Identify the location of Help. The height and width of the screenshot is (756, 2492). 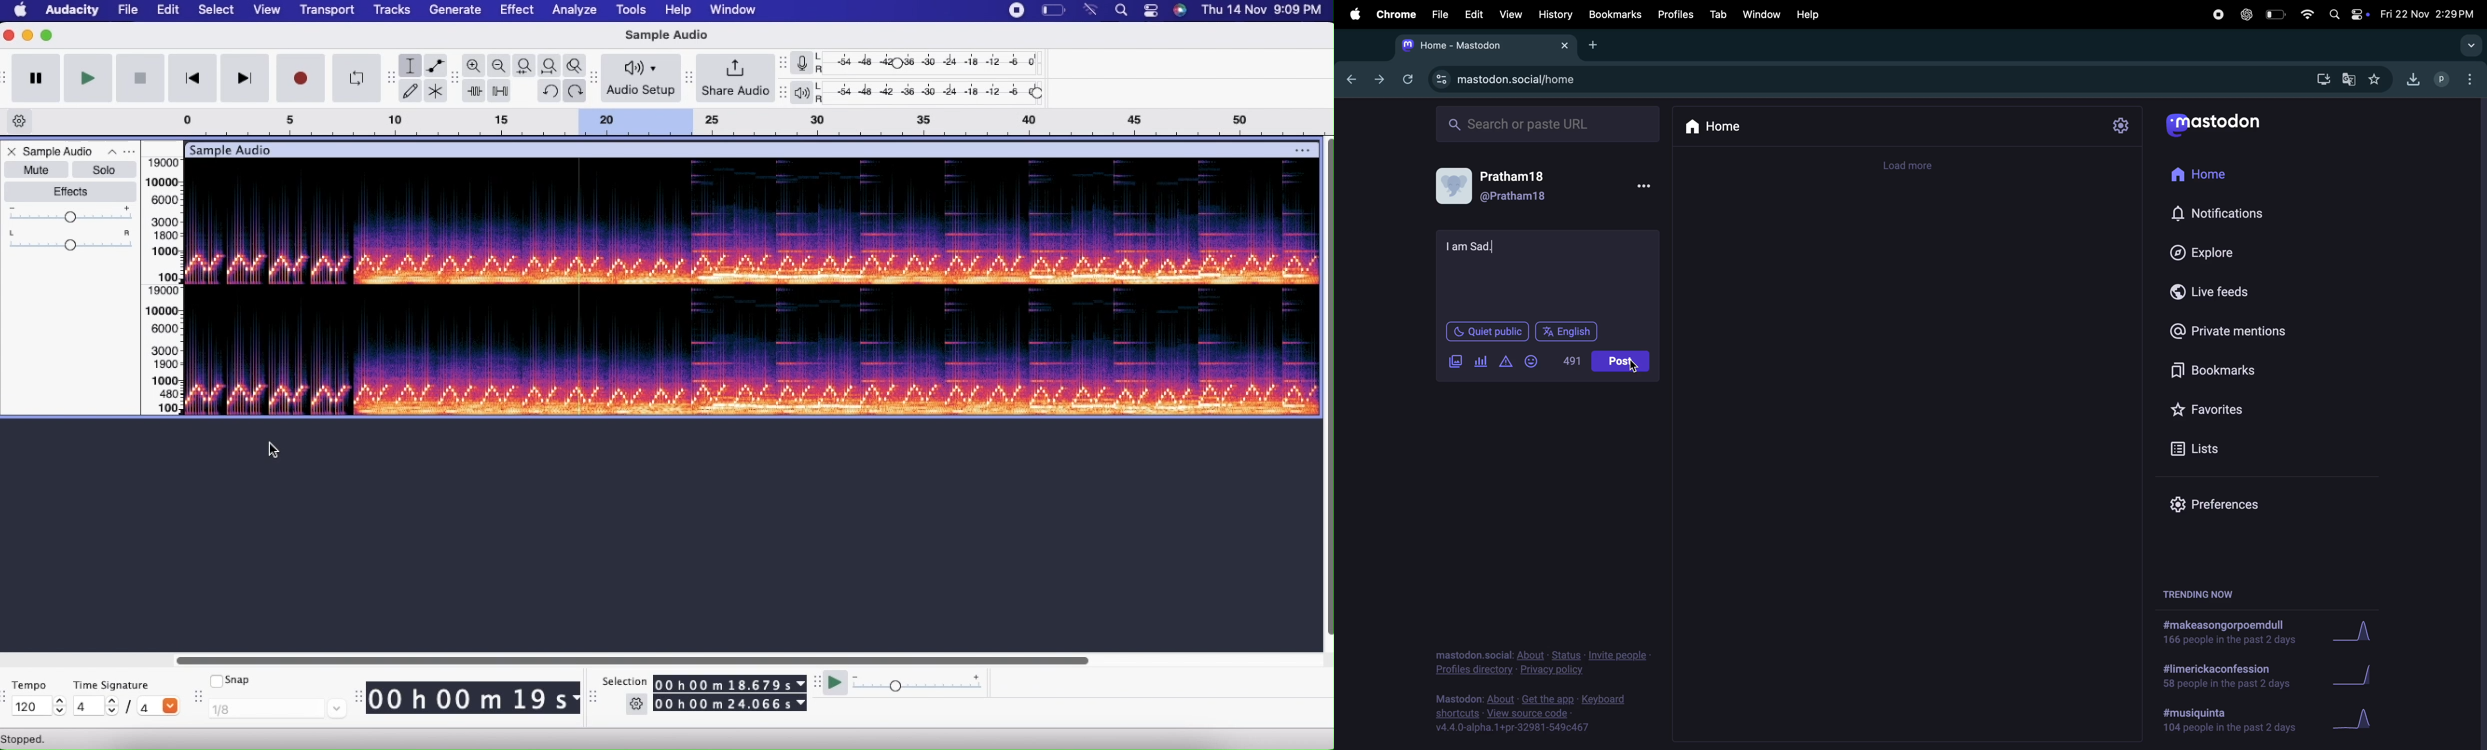
(679, 10).